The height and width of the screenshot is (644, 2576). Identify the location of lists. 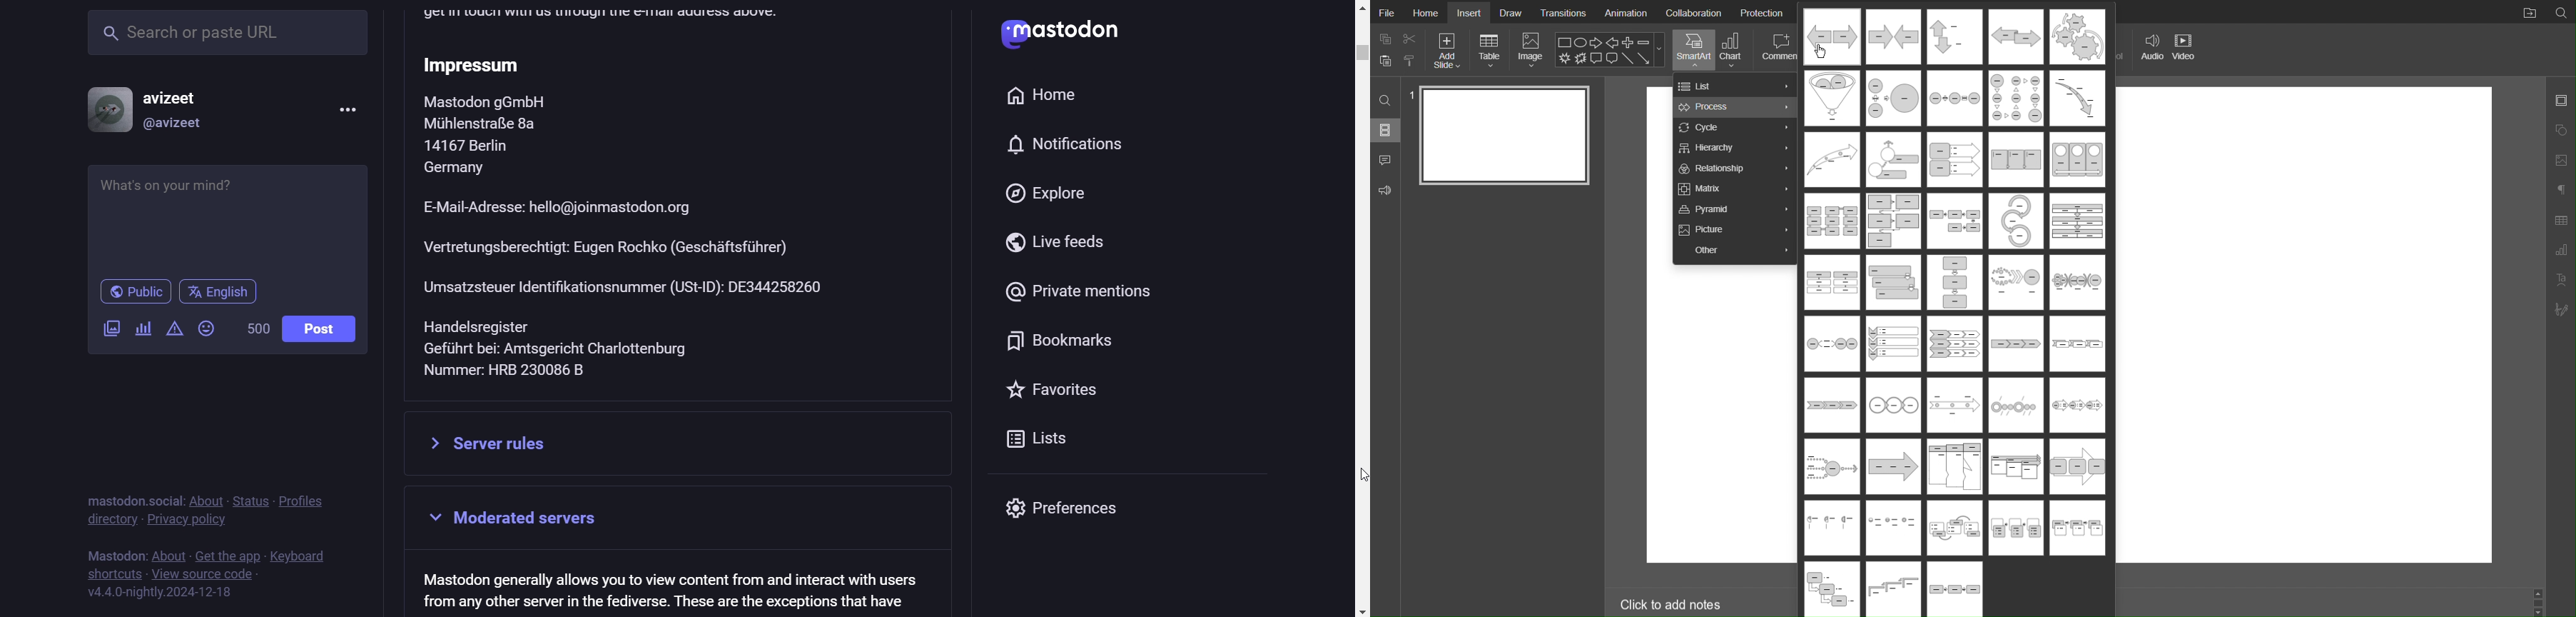
(999, 441).